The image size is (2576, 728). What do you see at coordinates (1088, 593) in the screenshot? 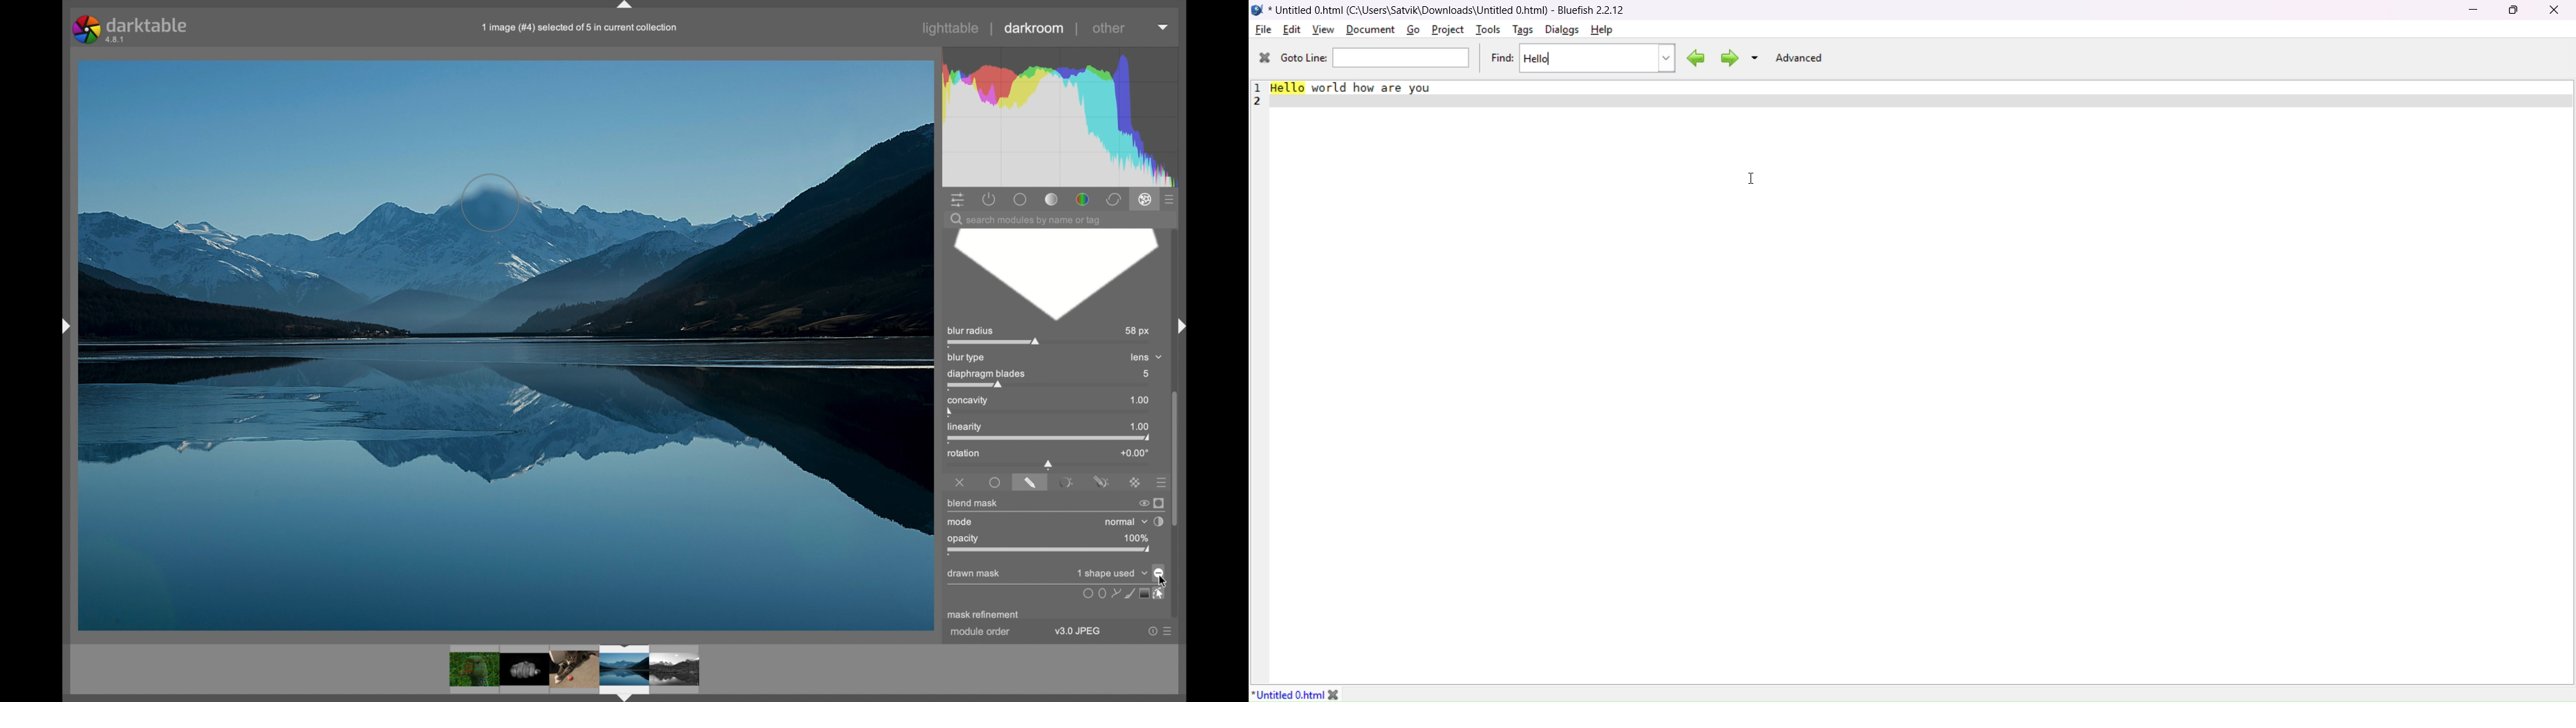
I see `uniformly` at bounding box center [1088, 593].